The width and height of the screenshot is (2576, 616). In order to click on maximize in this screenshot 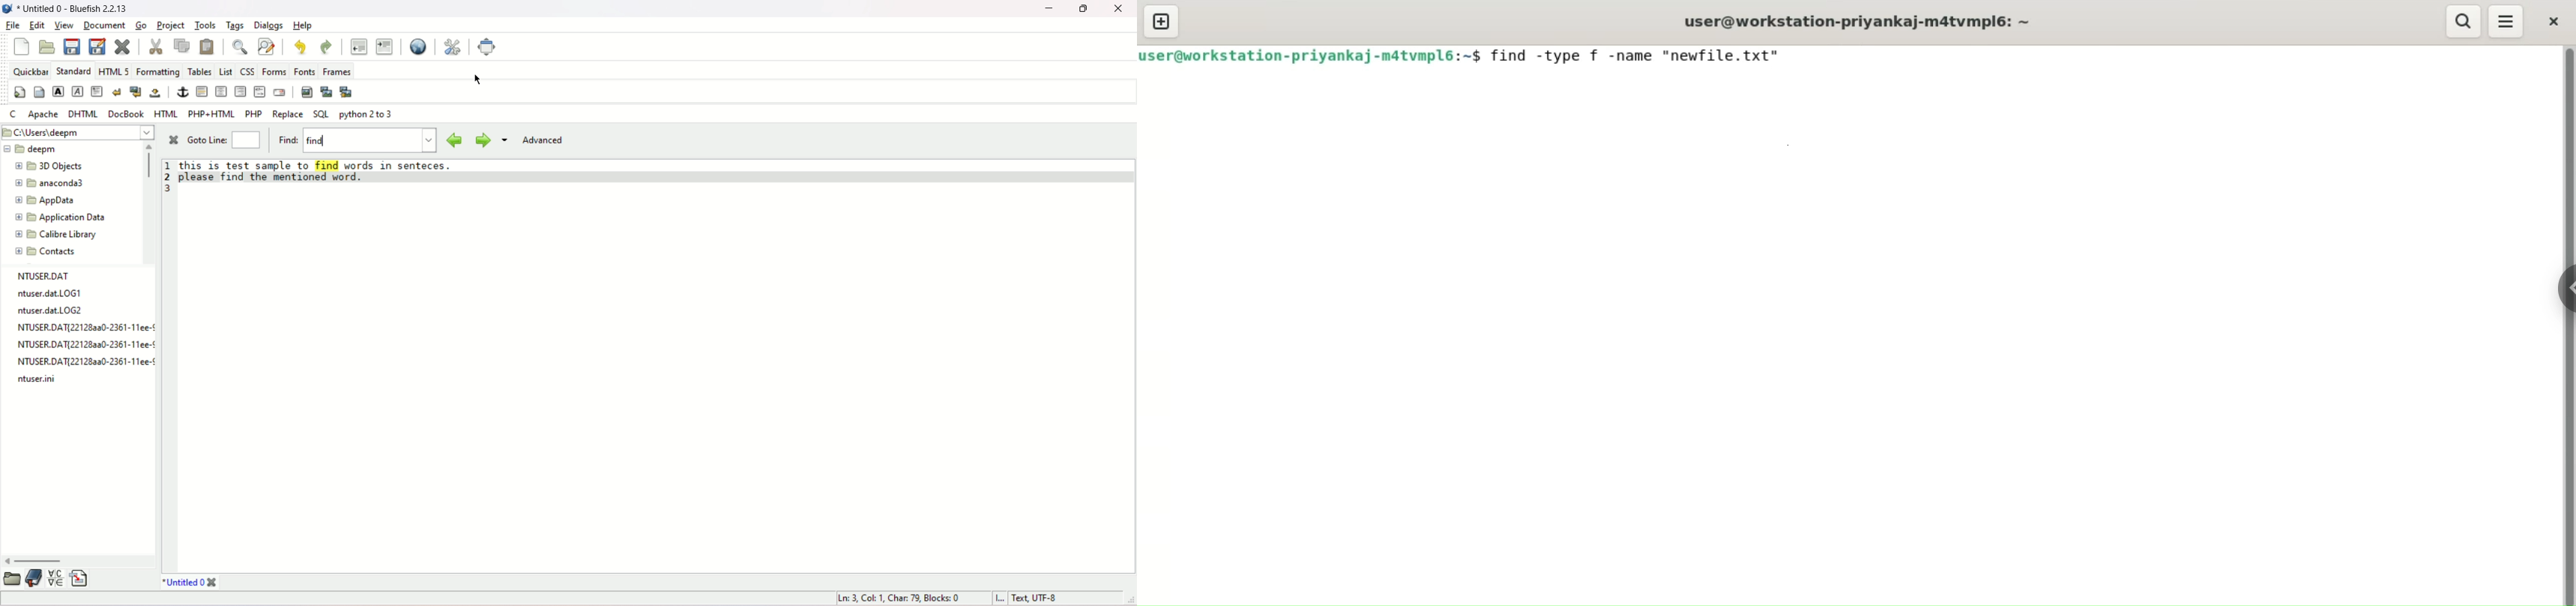, I will do `click(1084, 11)`.